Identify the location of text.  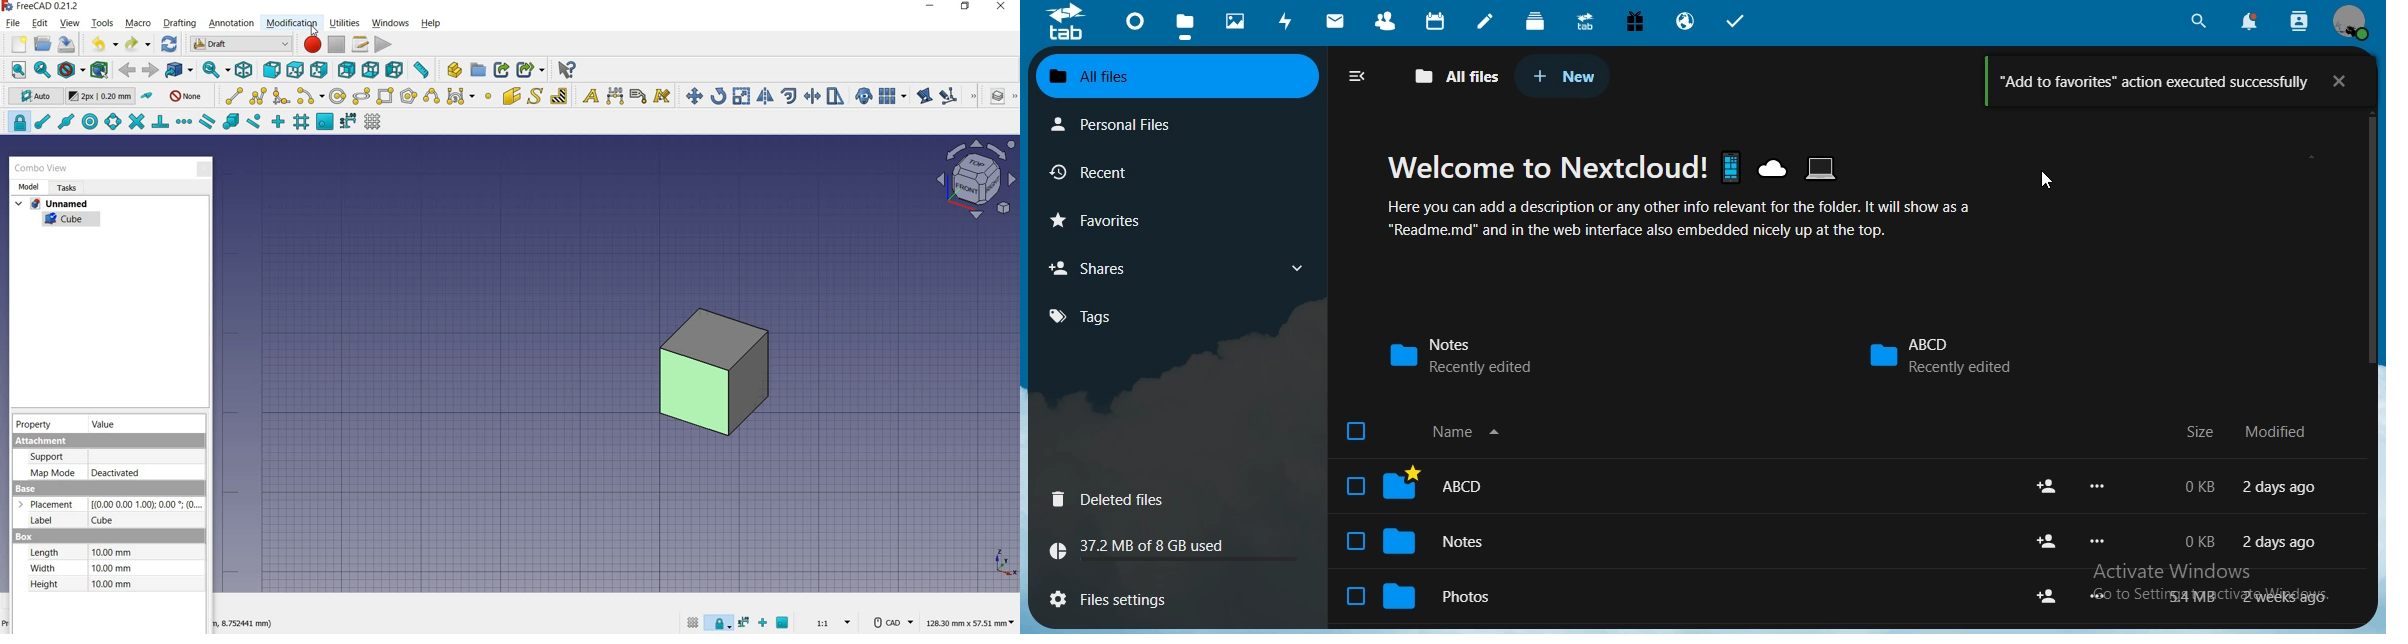
(2253, 540).